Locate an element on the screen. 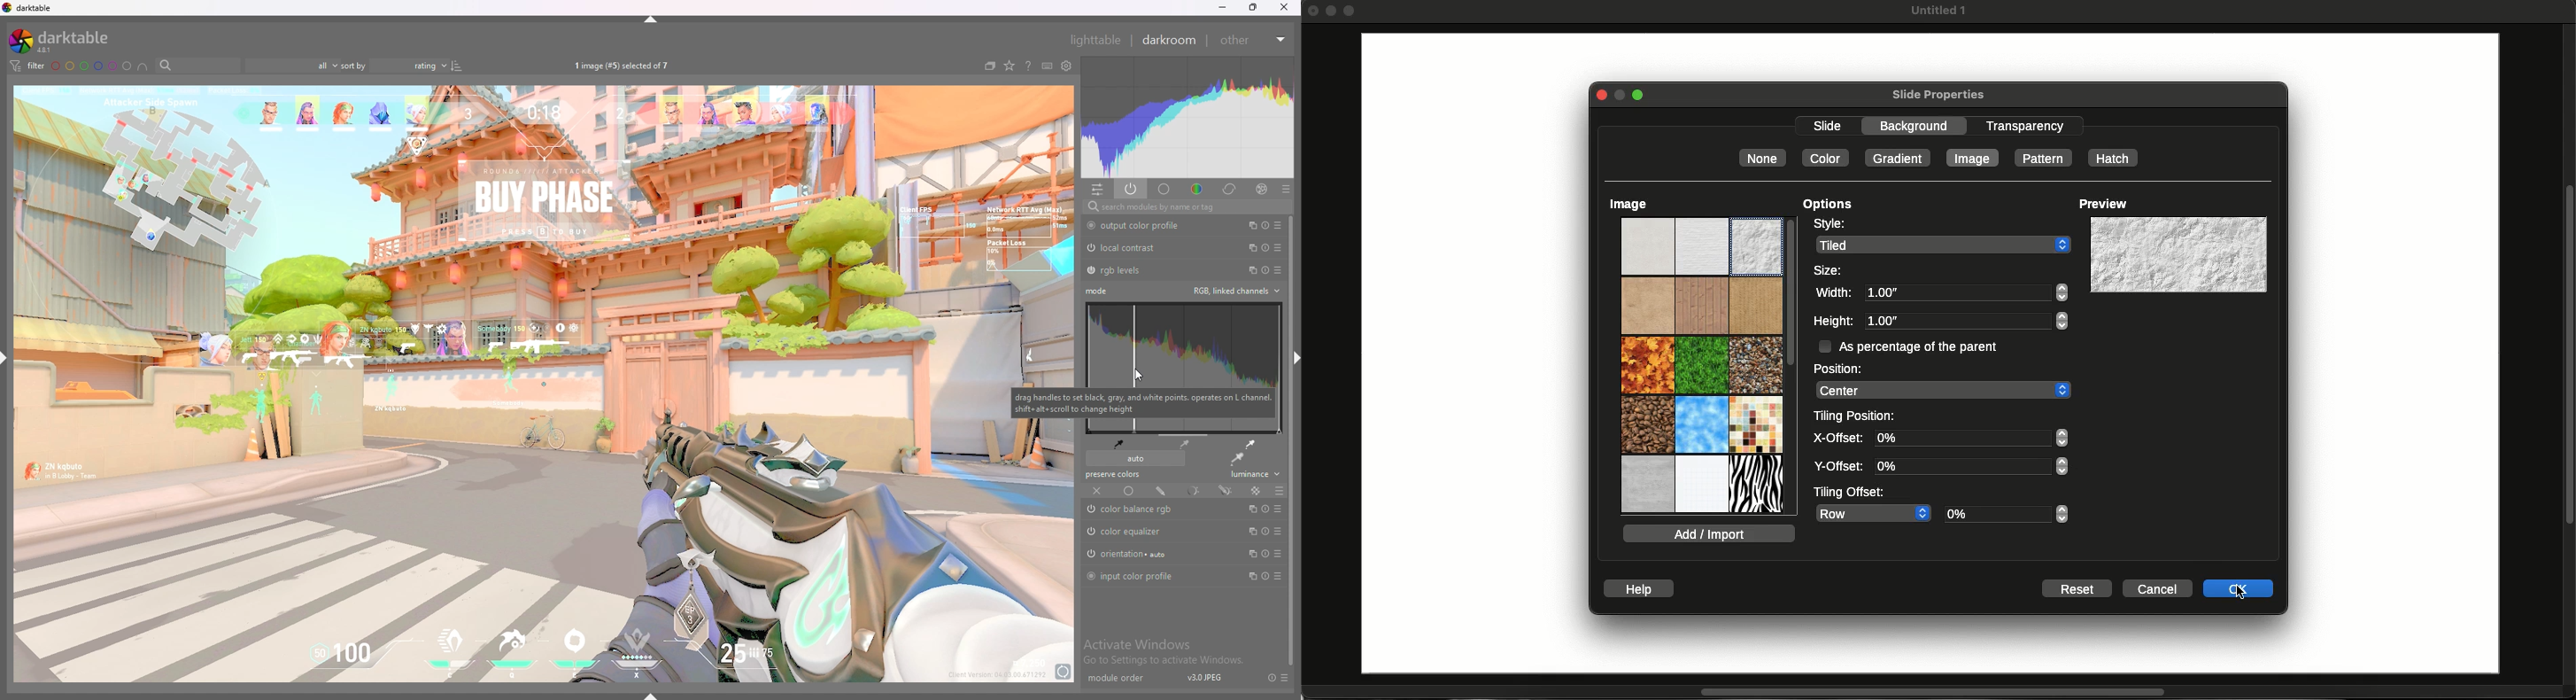 The image size is (2576, 700). sort by is located at coordinates (394, 65).